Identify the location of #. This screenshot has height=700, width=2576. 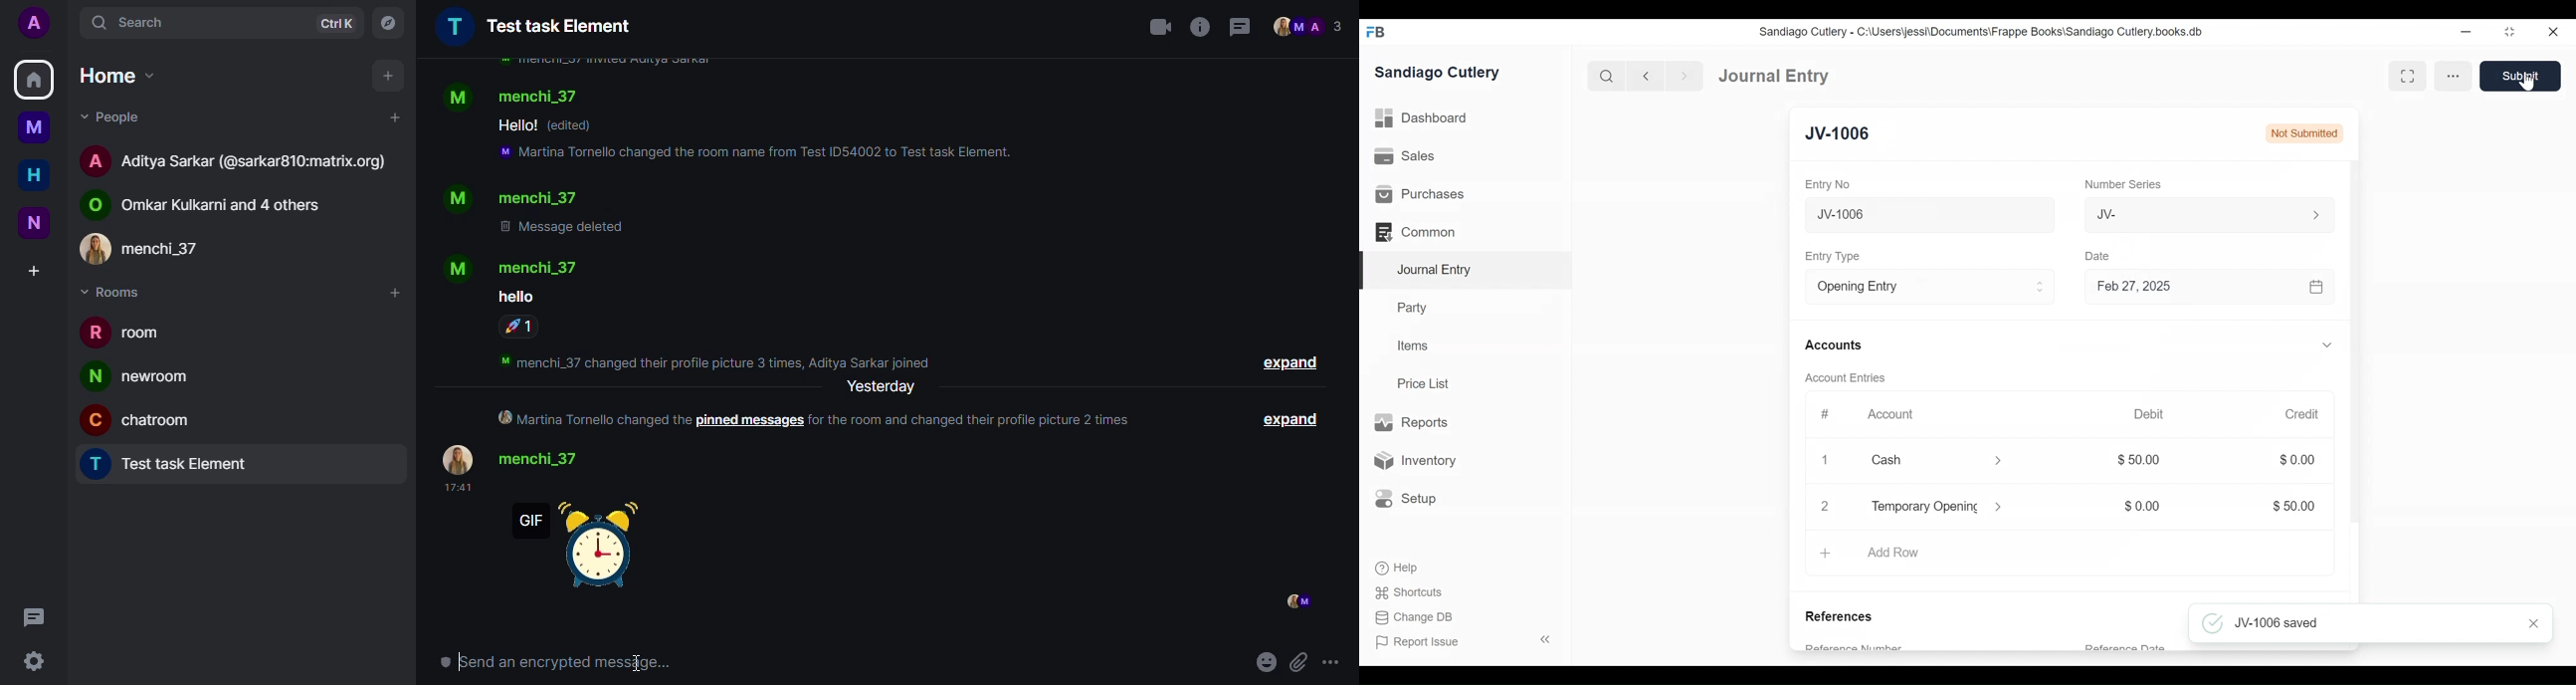
(1826, 414).